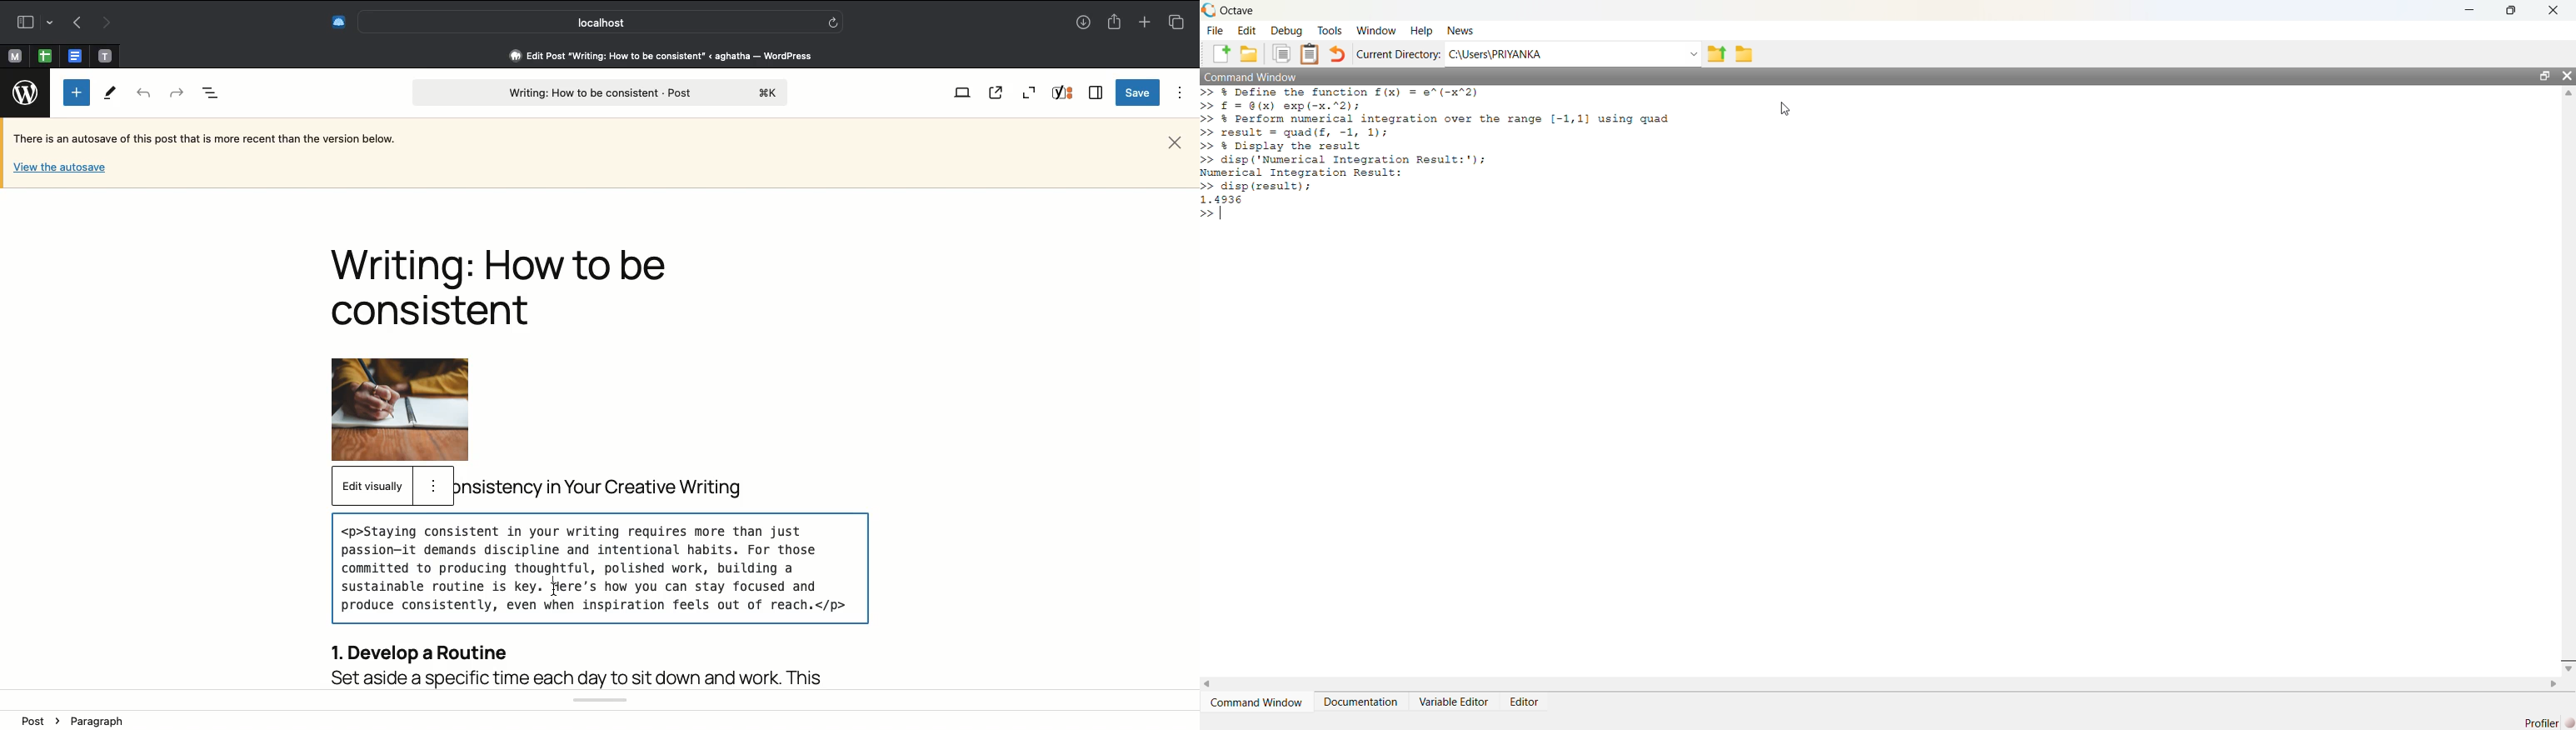  Describe the element at coordinates (1560, 54) in the screenshot. I see `C:\Users\PRIYANKA` at that location.